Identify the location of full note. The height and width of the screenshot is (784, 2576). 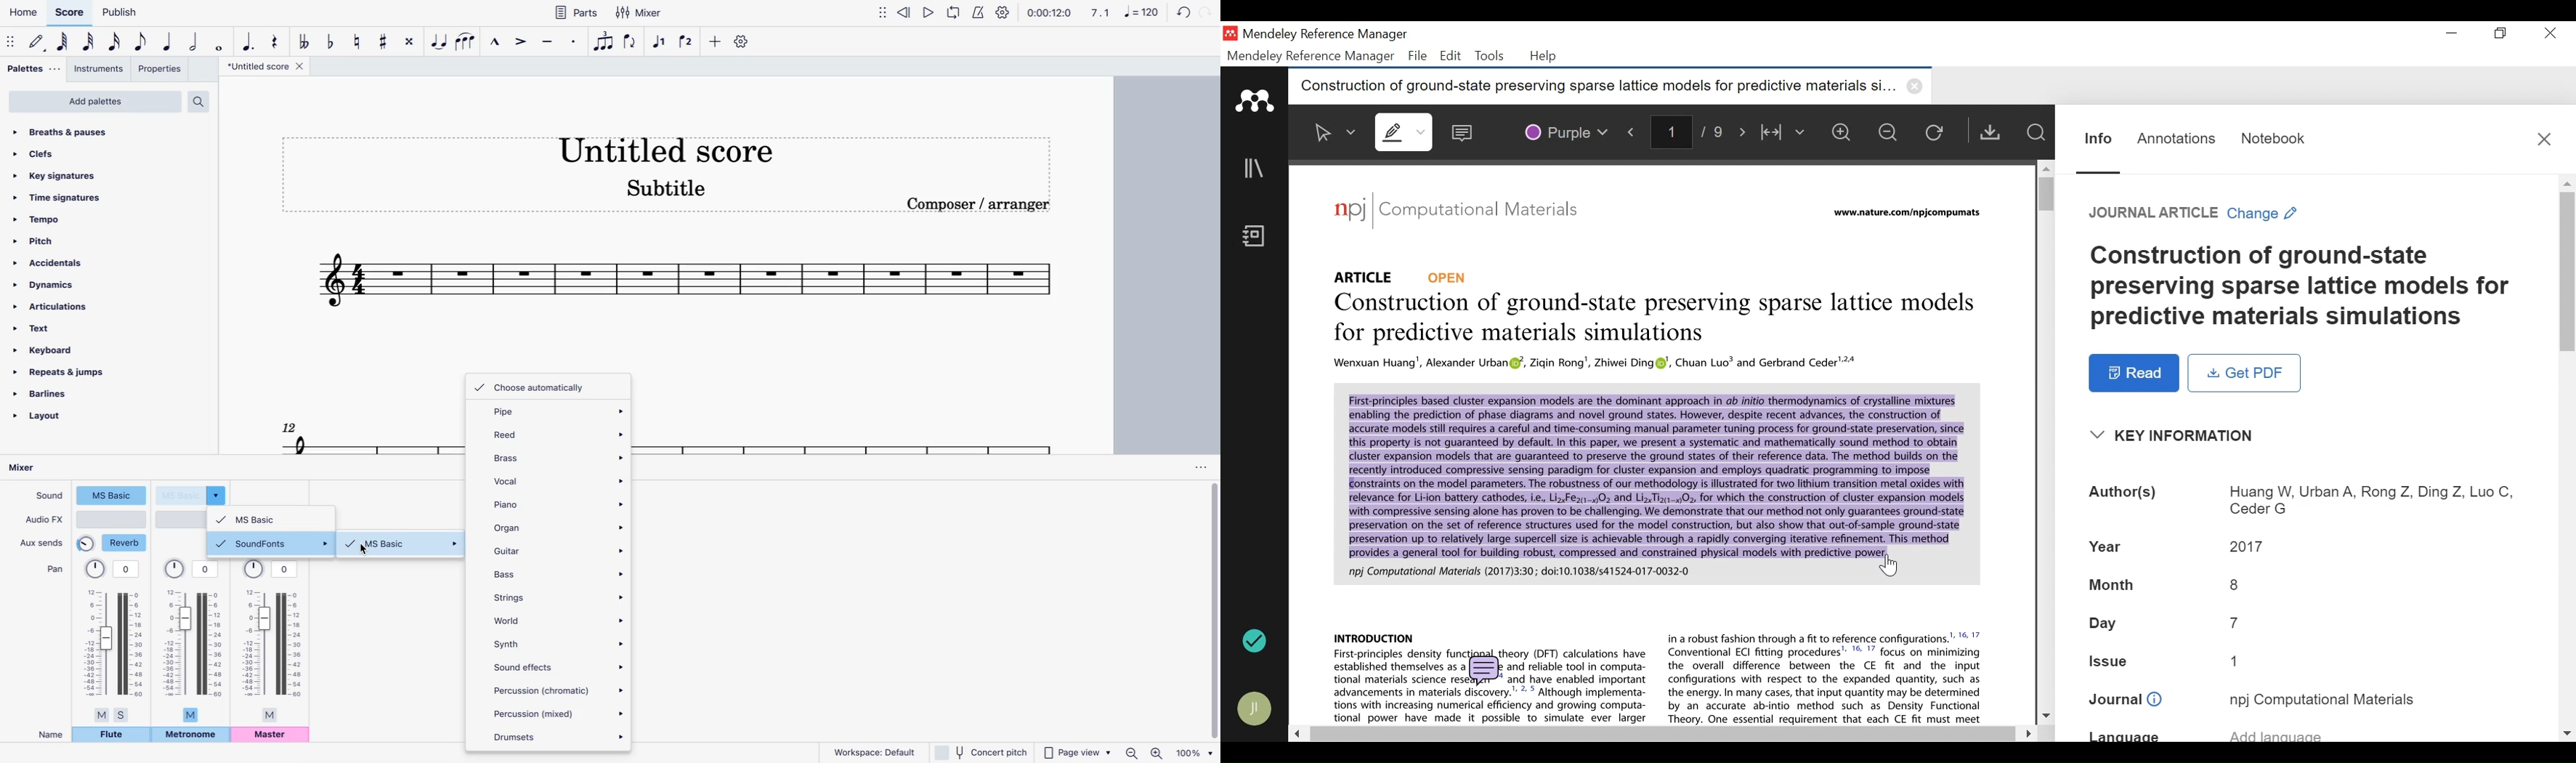
(222, 44).